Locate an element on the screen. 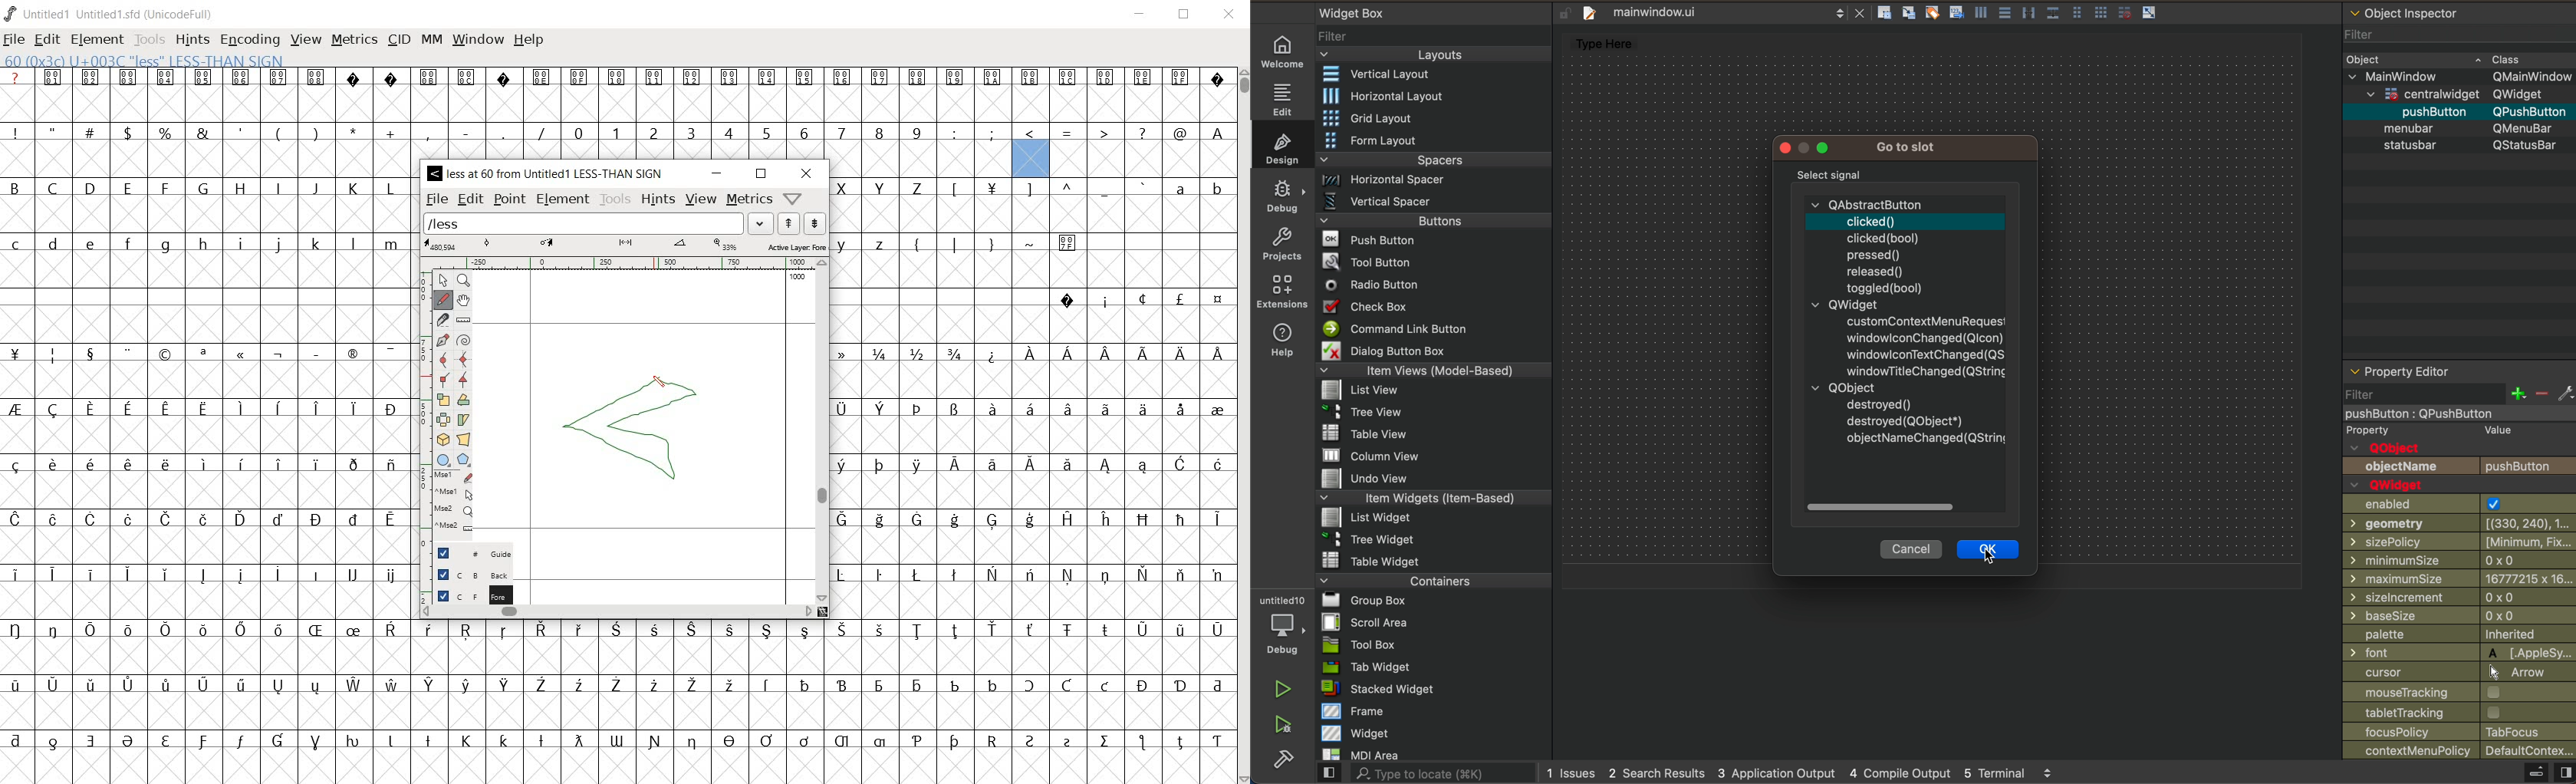 This screenshot has height=784, width=2576. empty cells is located at coordinates (209, 212).